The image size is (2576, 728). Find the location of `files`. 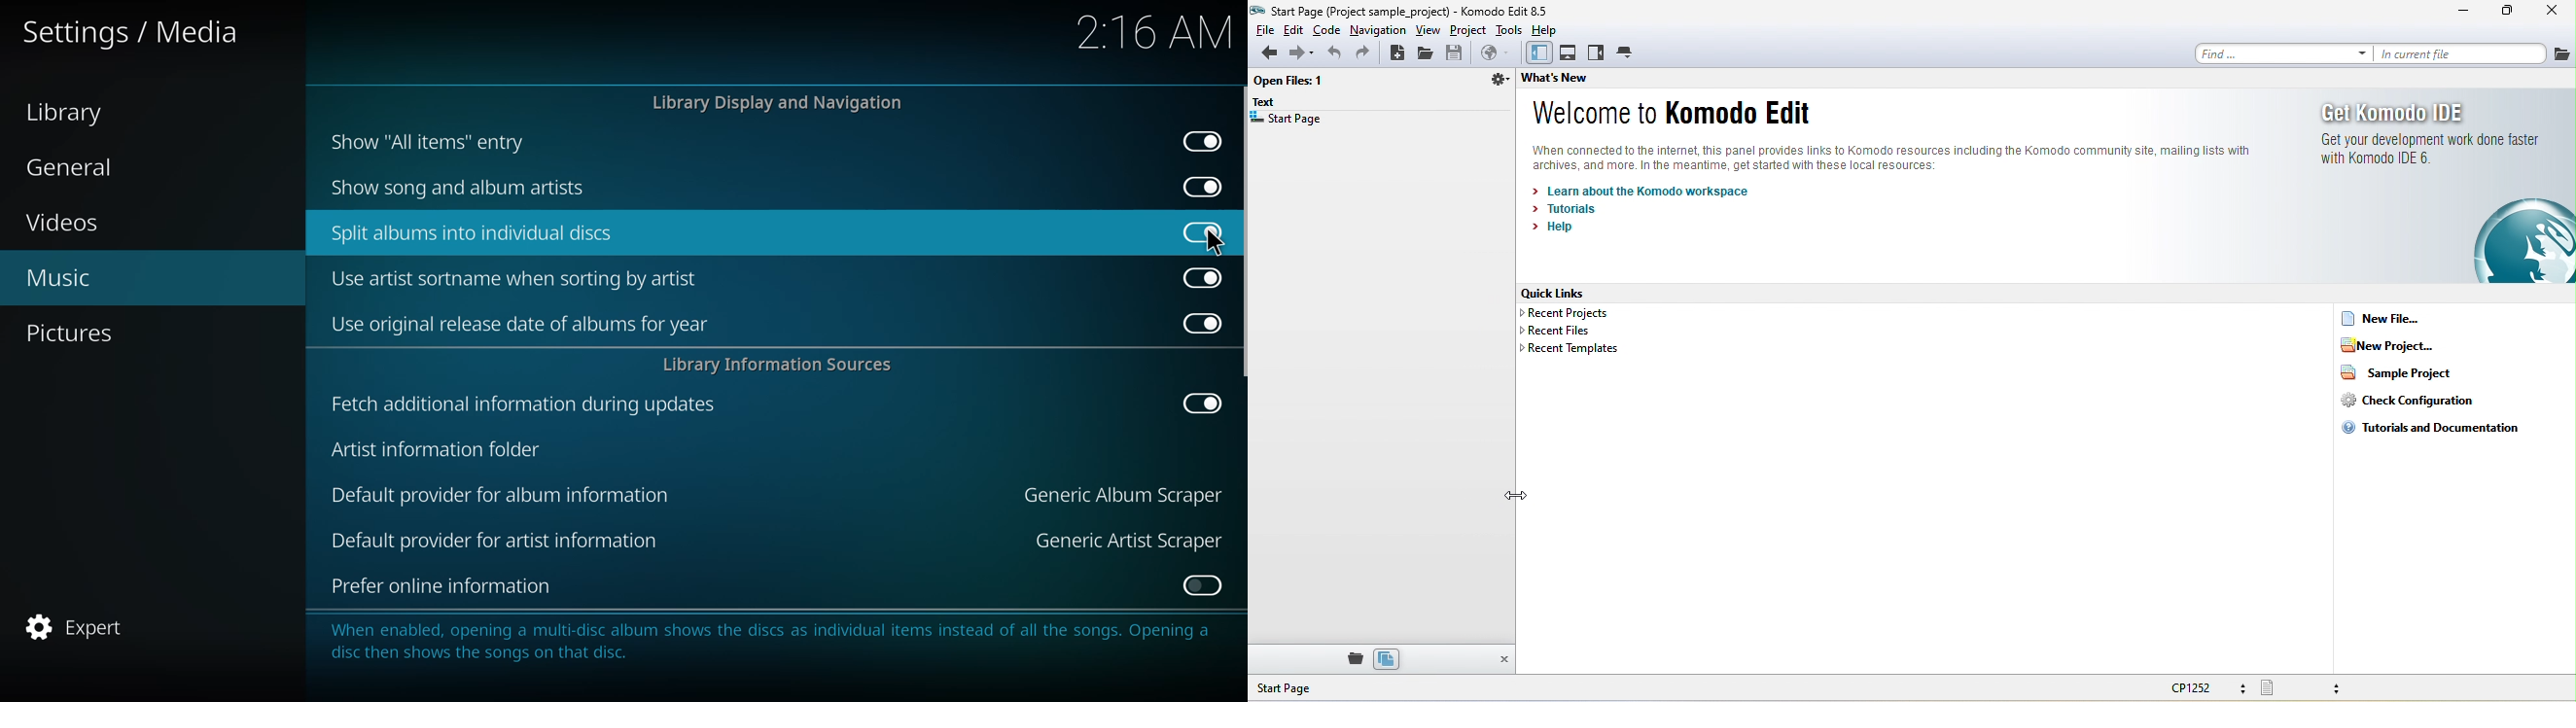

files is located at coordinates (1387, 658).